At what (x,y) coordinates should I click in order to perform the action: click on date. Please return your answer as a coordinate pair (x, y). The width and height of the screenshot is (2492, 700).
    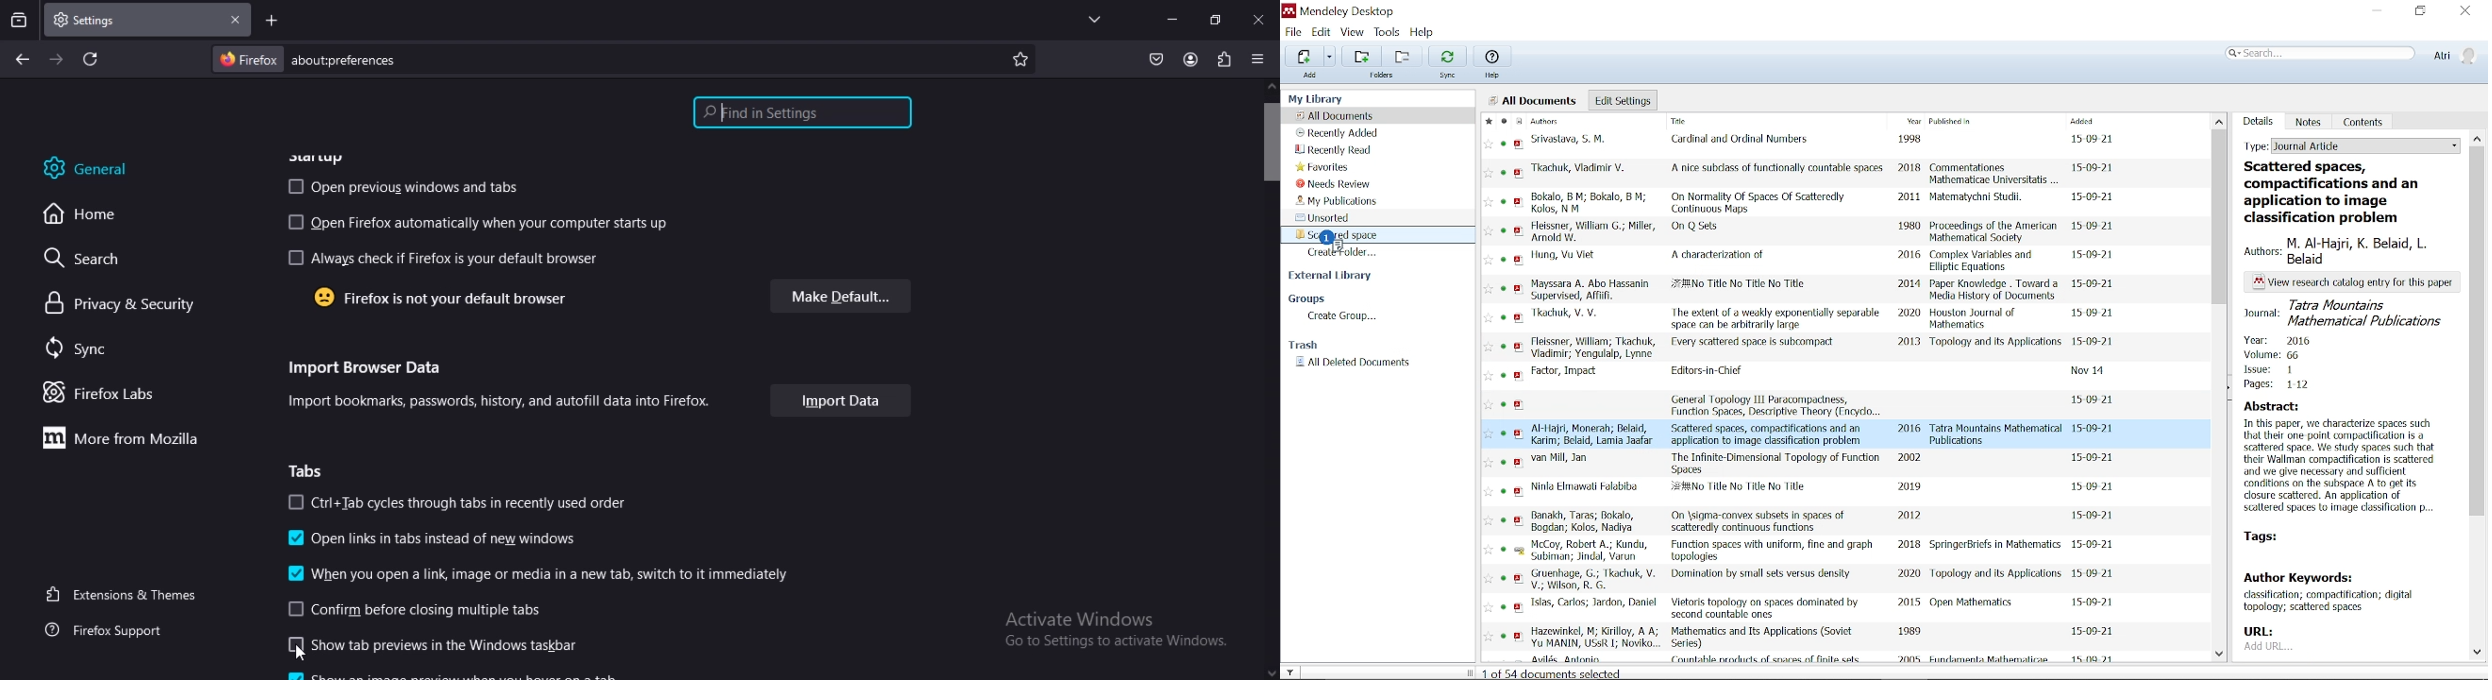
    Looking at the image, I should click on (2094, 170).